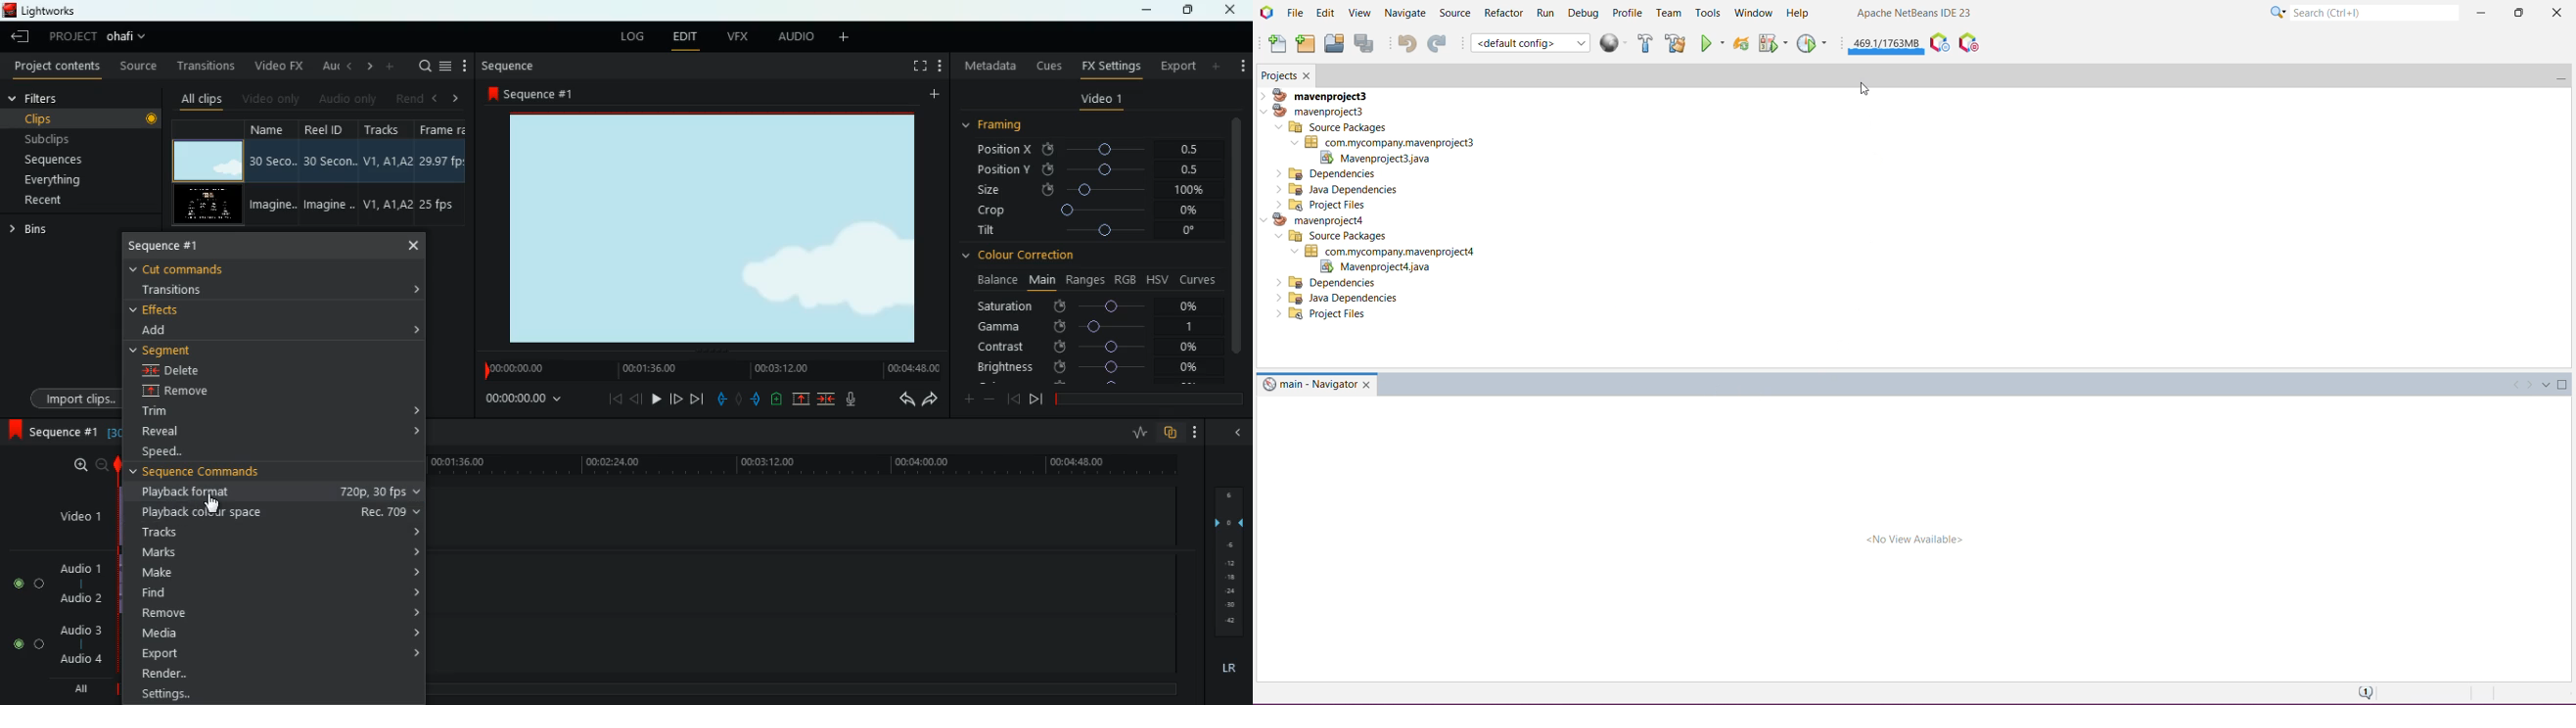 The width and height of the screenshot is (2576, 728). What do you see at coordinates (186, 391) in the screenshot?
I see `remove` at bounding box center [186, 391].